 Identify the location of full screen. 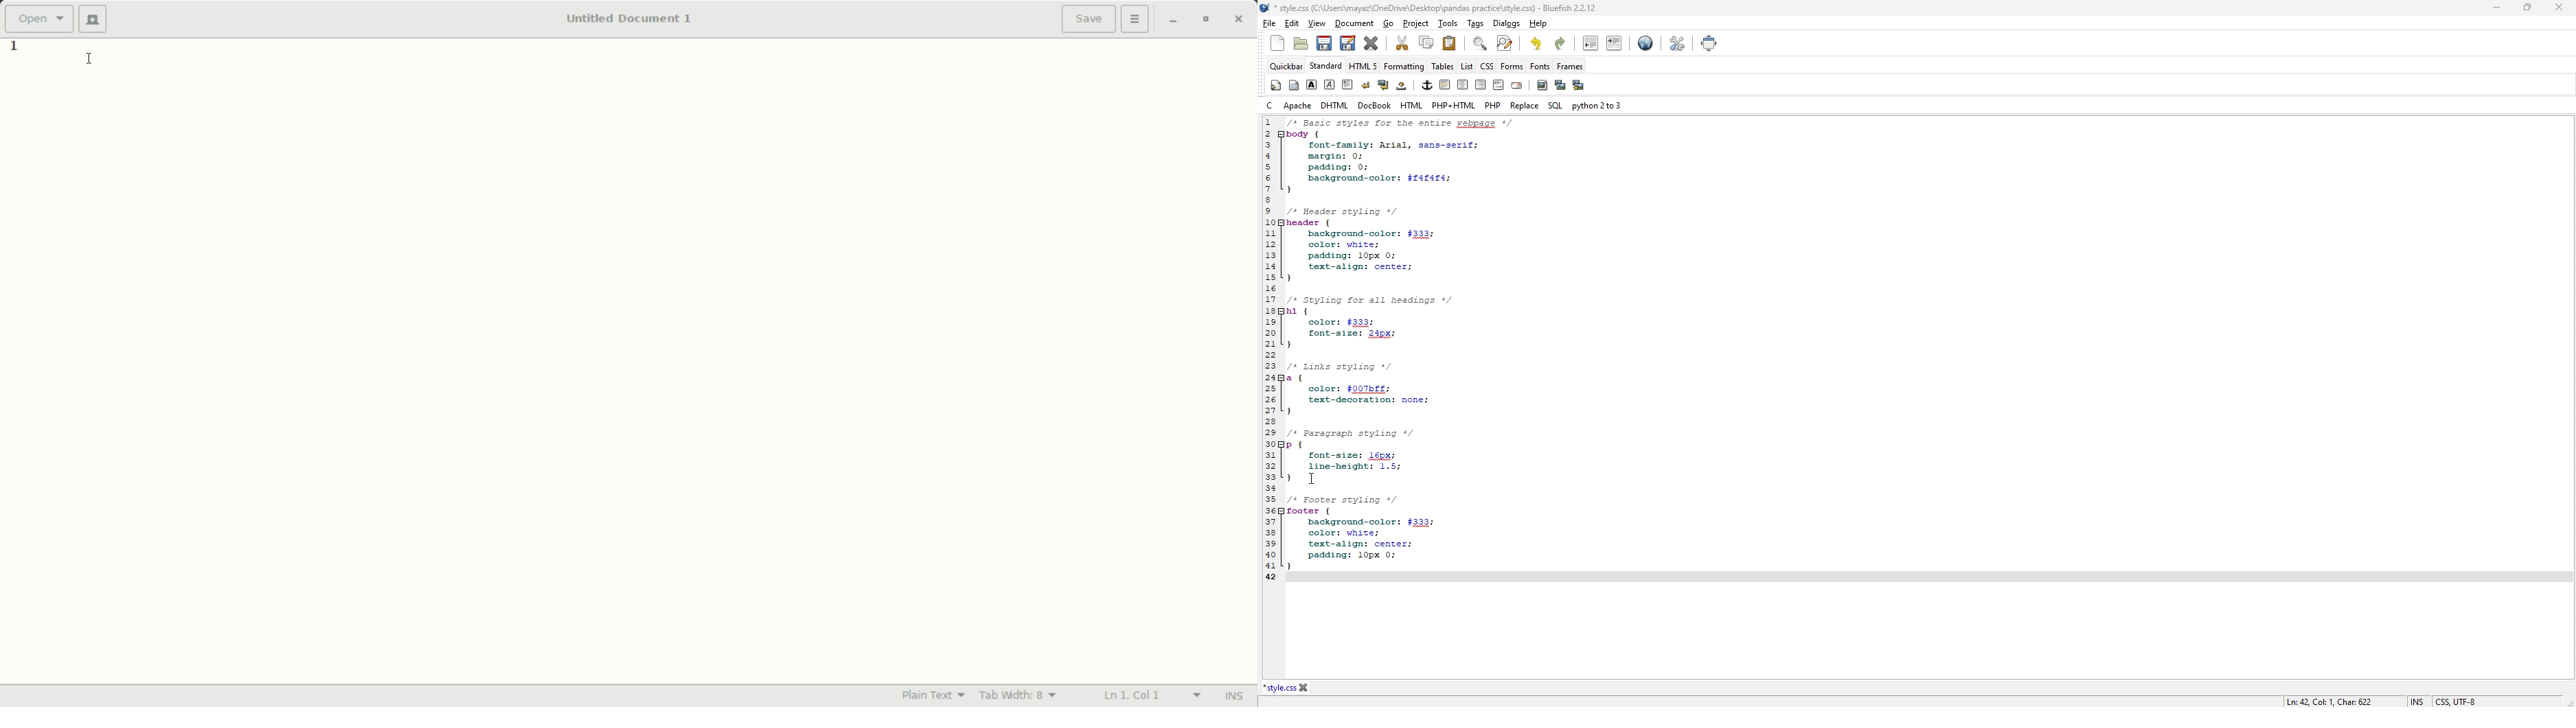
(1708, 43).